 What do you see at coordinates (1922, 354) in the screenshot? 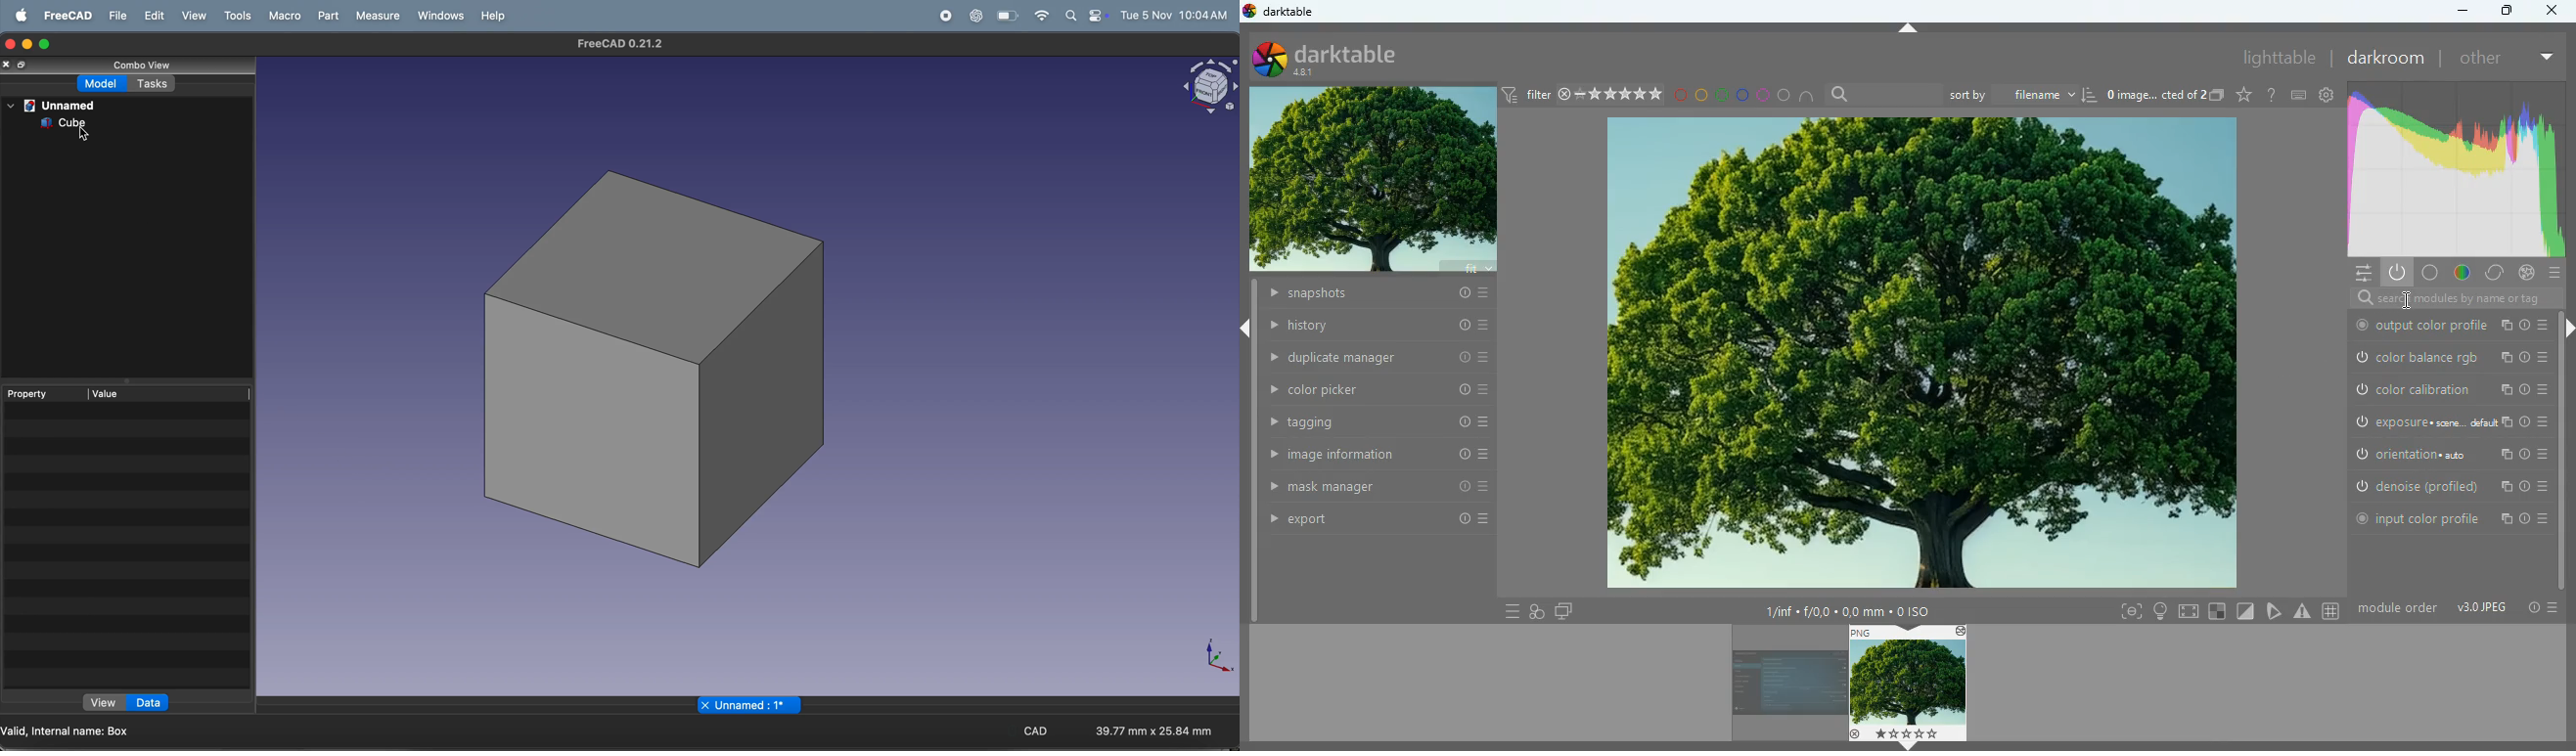
I see `image` at bounding box center [1922, 354].